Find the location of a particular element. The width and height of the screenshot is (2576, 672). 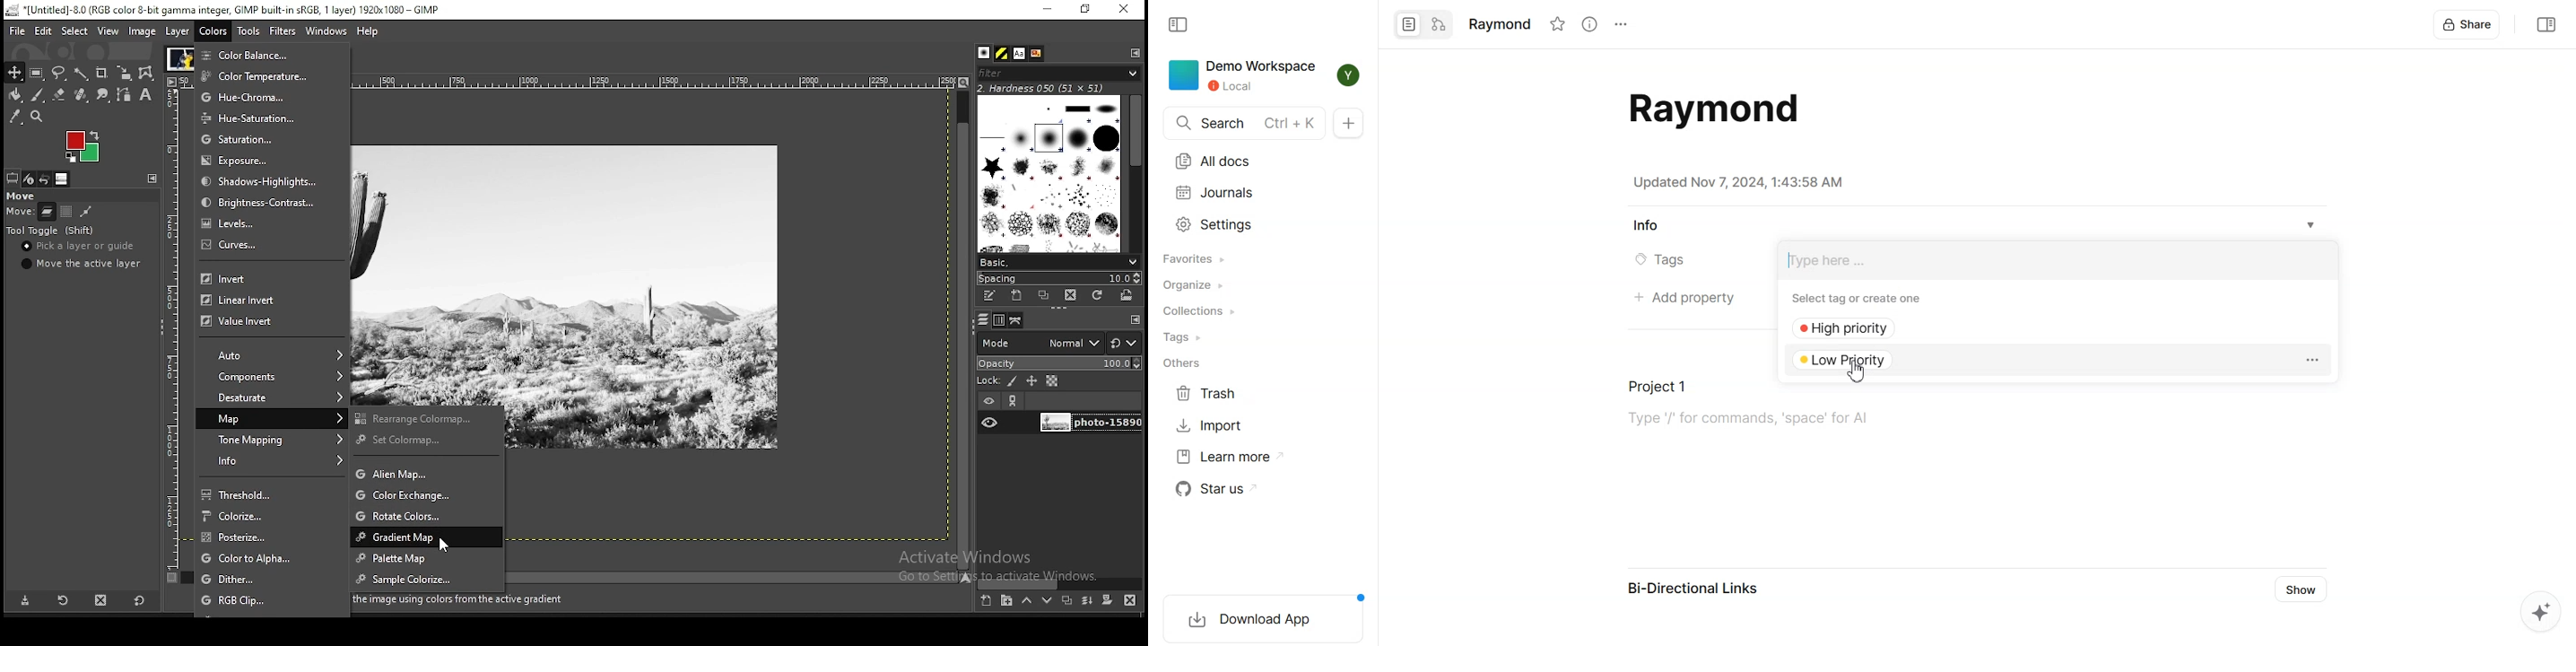

new layer is located at coordinates (988, 602).